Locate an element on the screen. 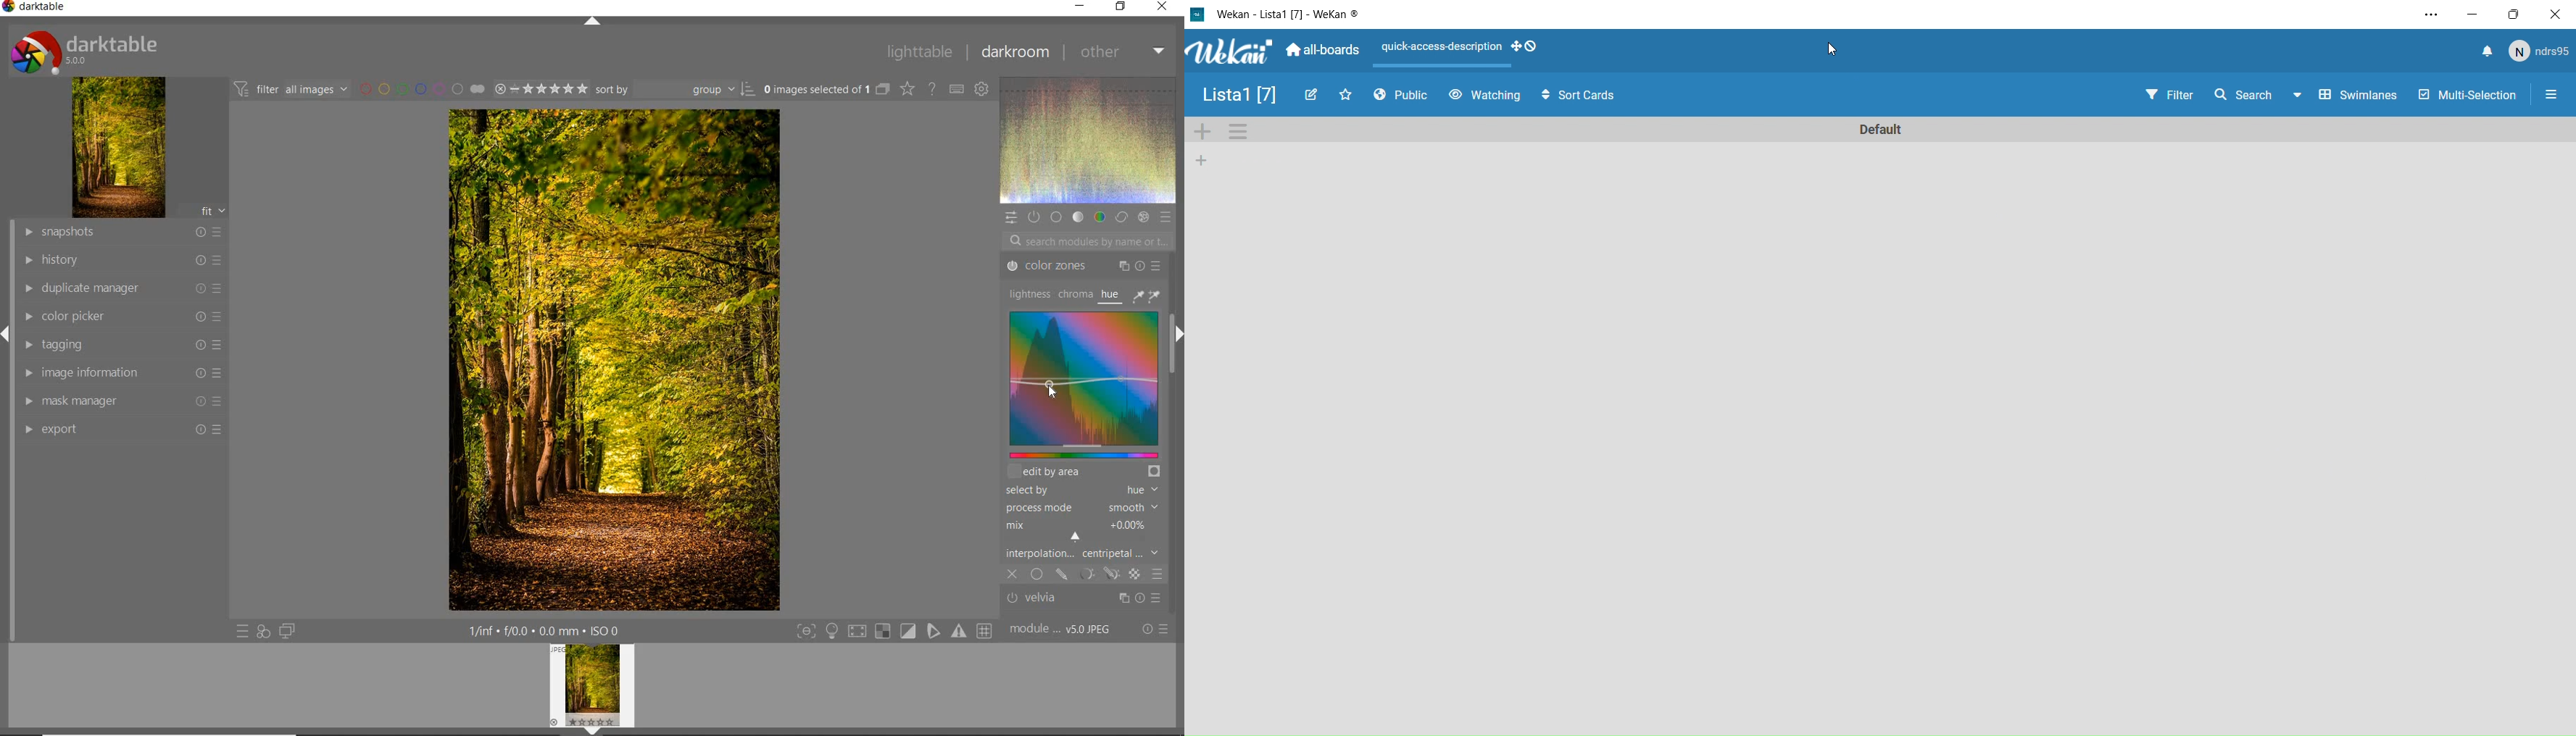 The width and height of the screenshot is (2576, 756). Box is located at coordinates (2513, 14).